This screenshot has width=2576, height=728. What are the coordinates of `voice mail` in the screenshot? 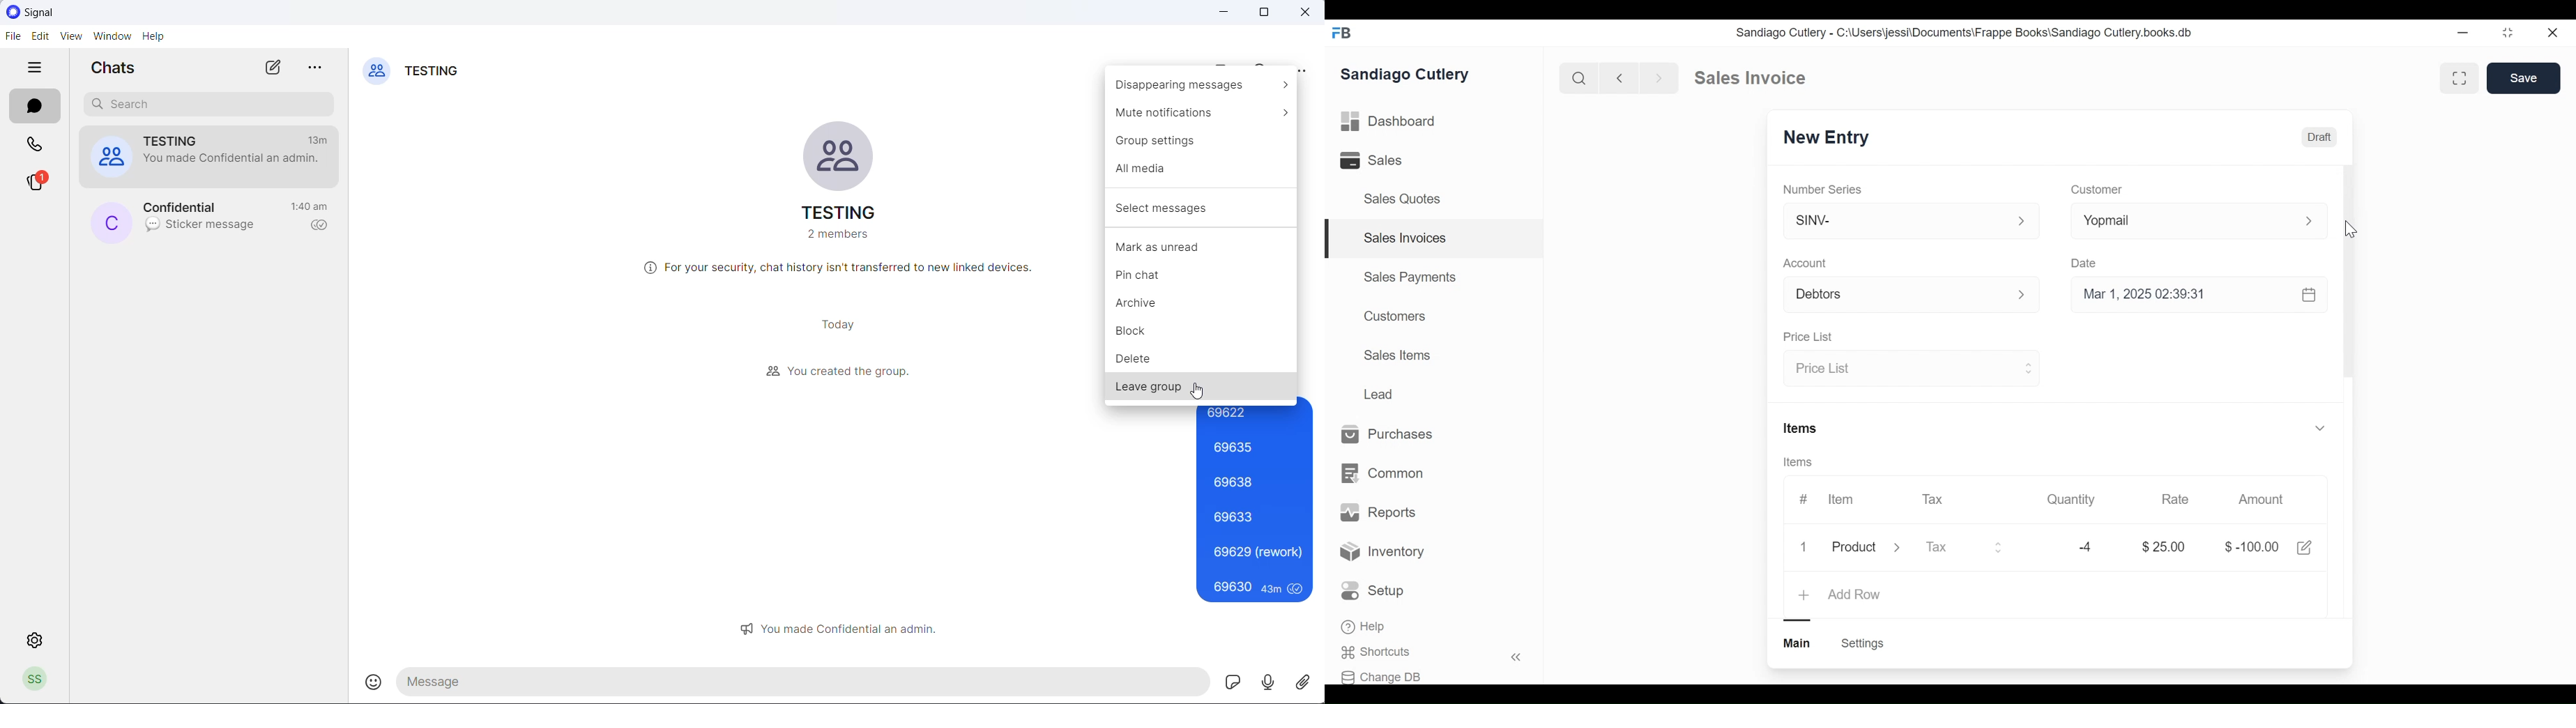 It's located at (1271, 681).